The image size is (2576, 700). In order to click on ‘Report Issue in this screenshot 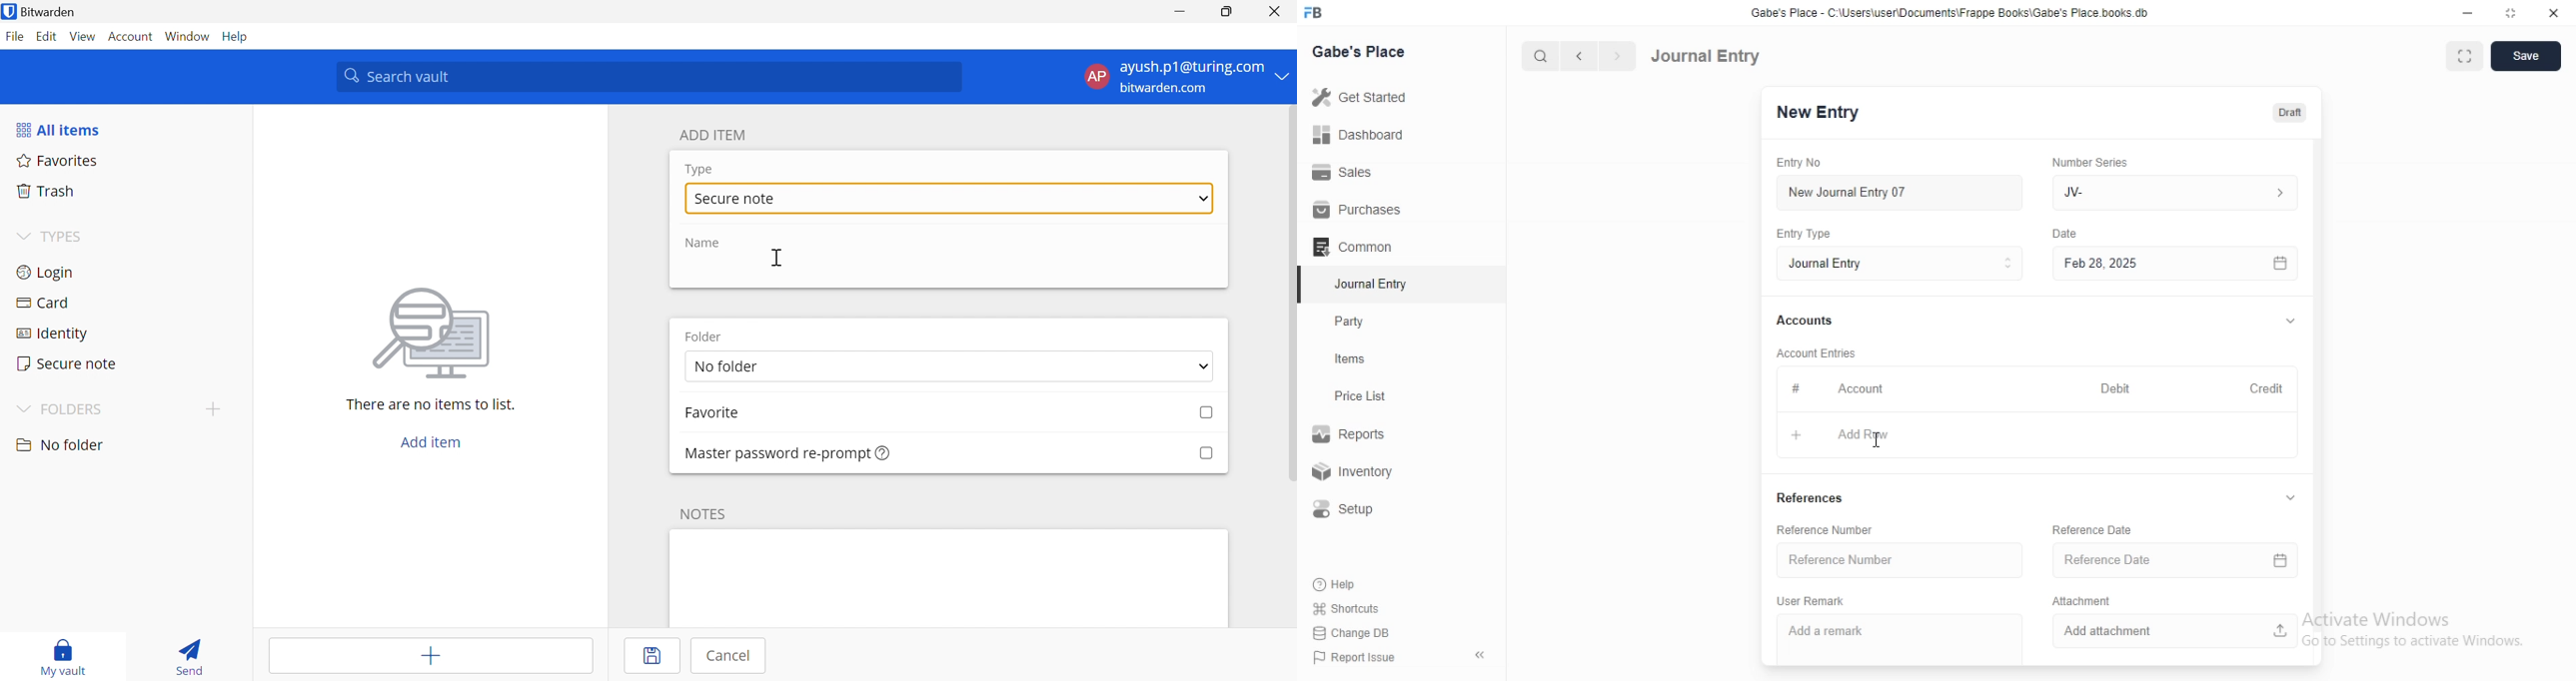, I will do `click(1352, 657)`.